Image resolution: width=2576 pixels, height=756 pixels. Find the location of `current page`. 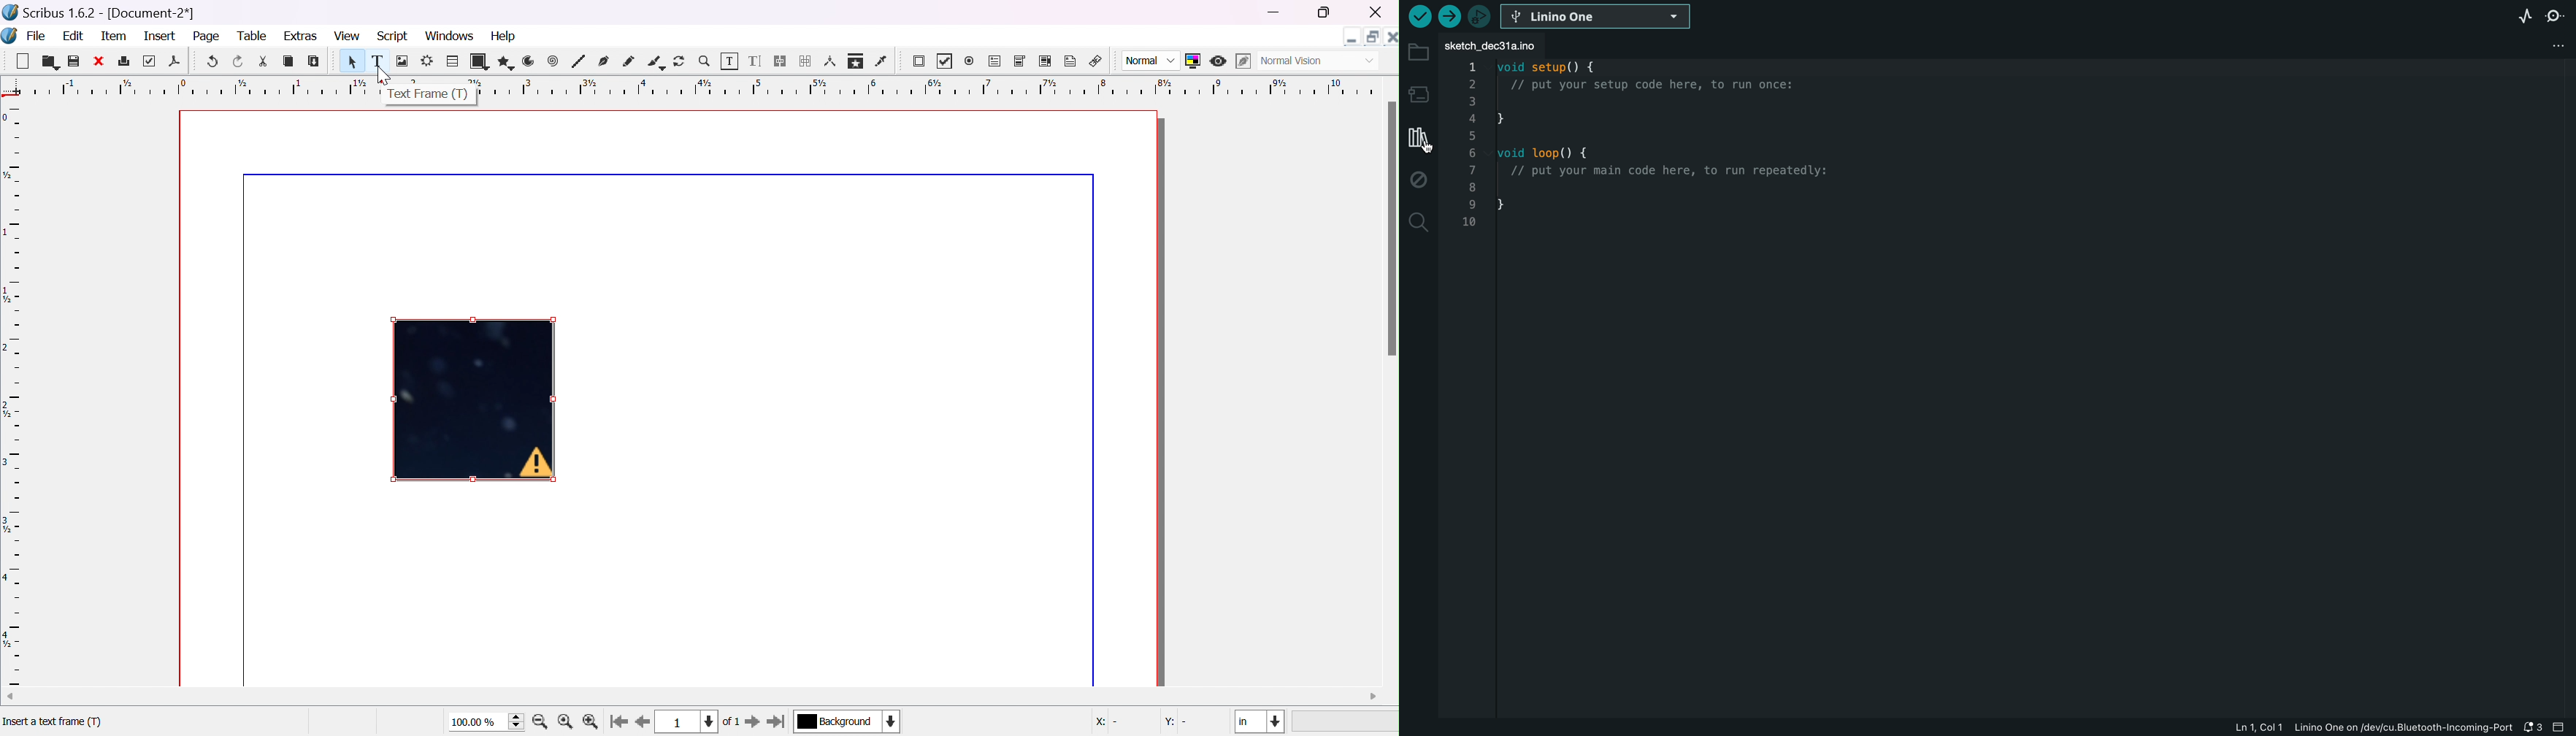

current page is located at coordinates (700, 721).